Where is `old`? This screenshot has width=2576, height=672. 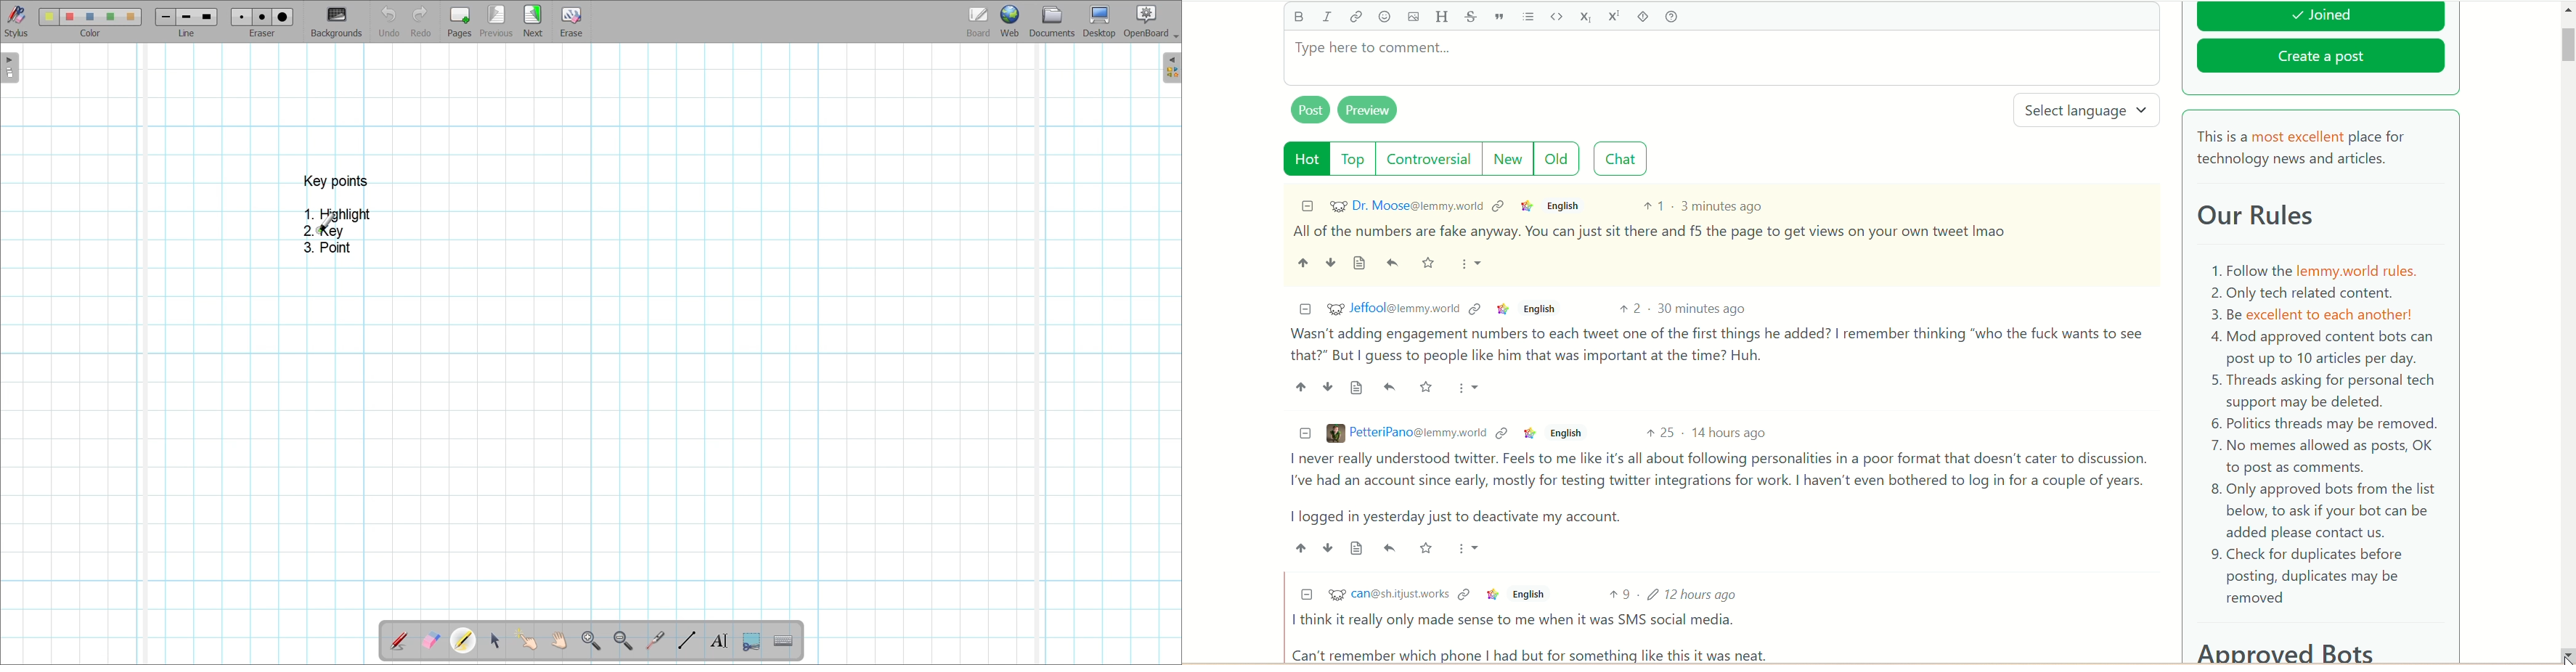
old is located at coordinates (1557, 158).